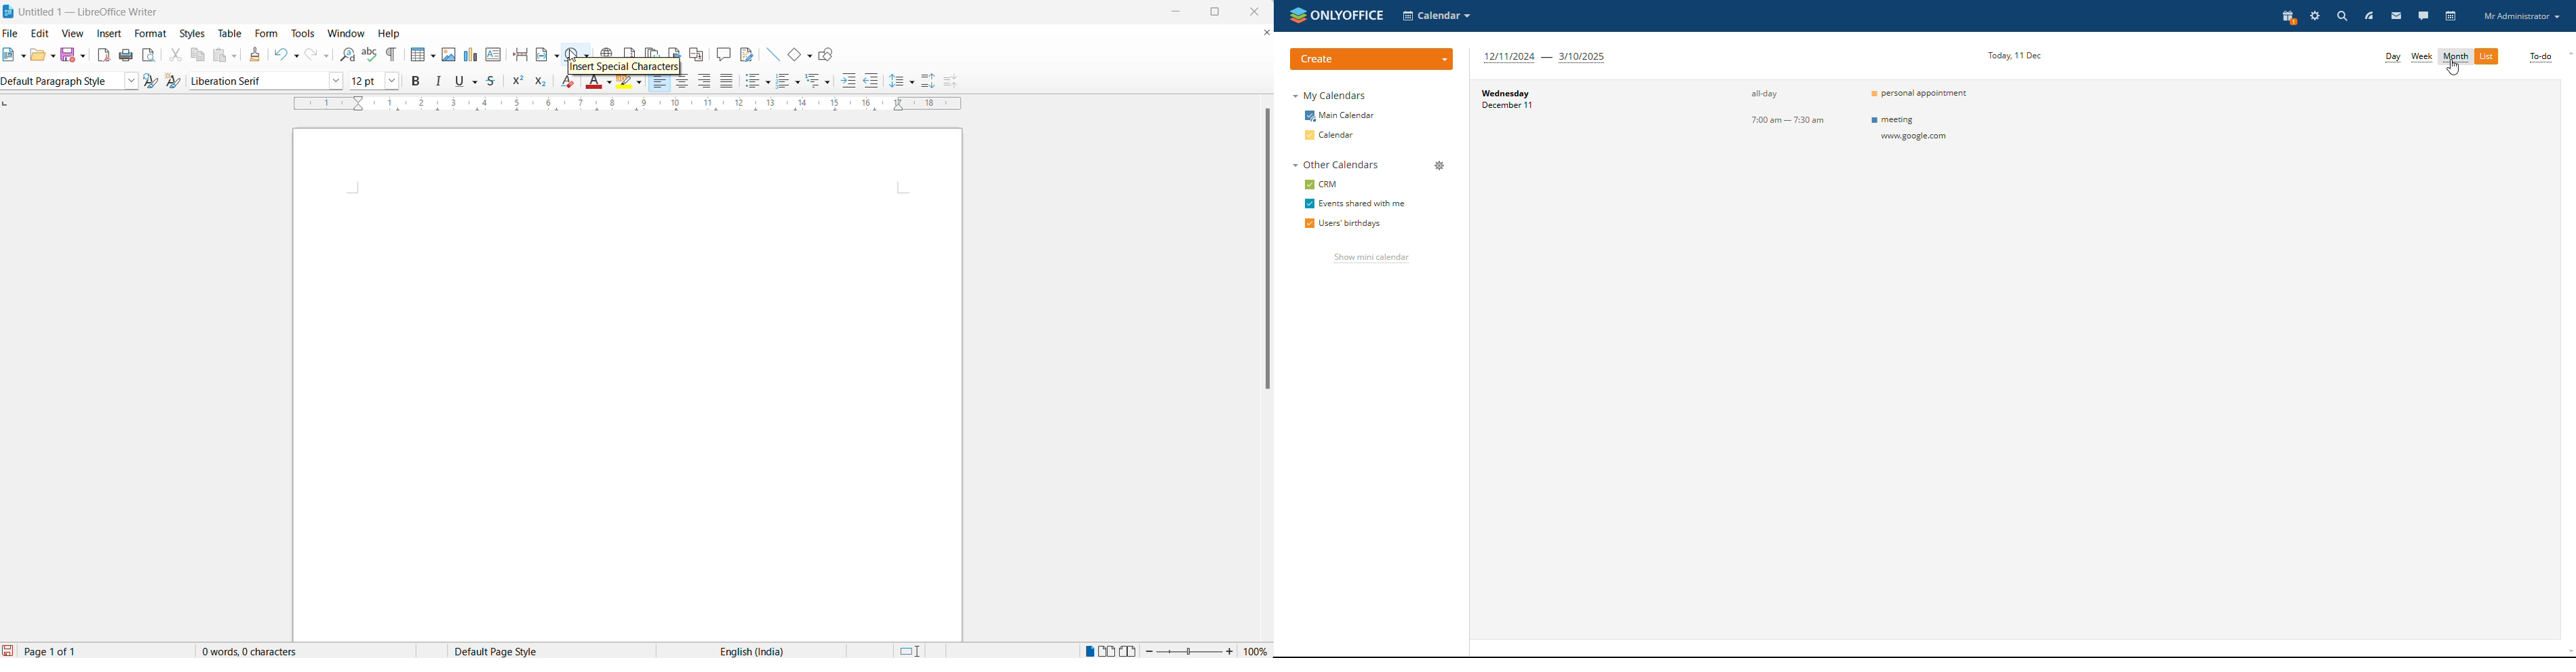 The width and height of the screenshot is (2576, 672). What do you see at coordinates (604, 50) in the screenshot?
I see `insert hyperlink` at bounding box center [604, 50].